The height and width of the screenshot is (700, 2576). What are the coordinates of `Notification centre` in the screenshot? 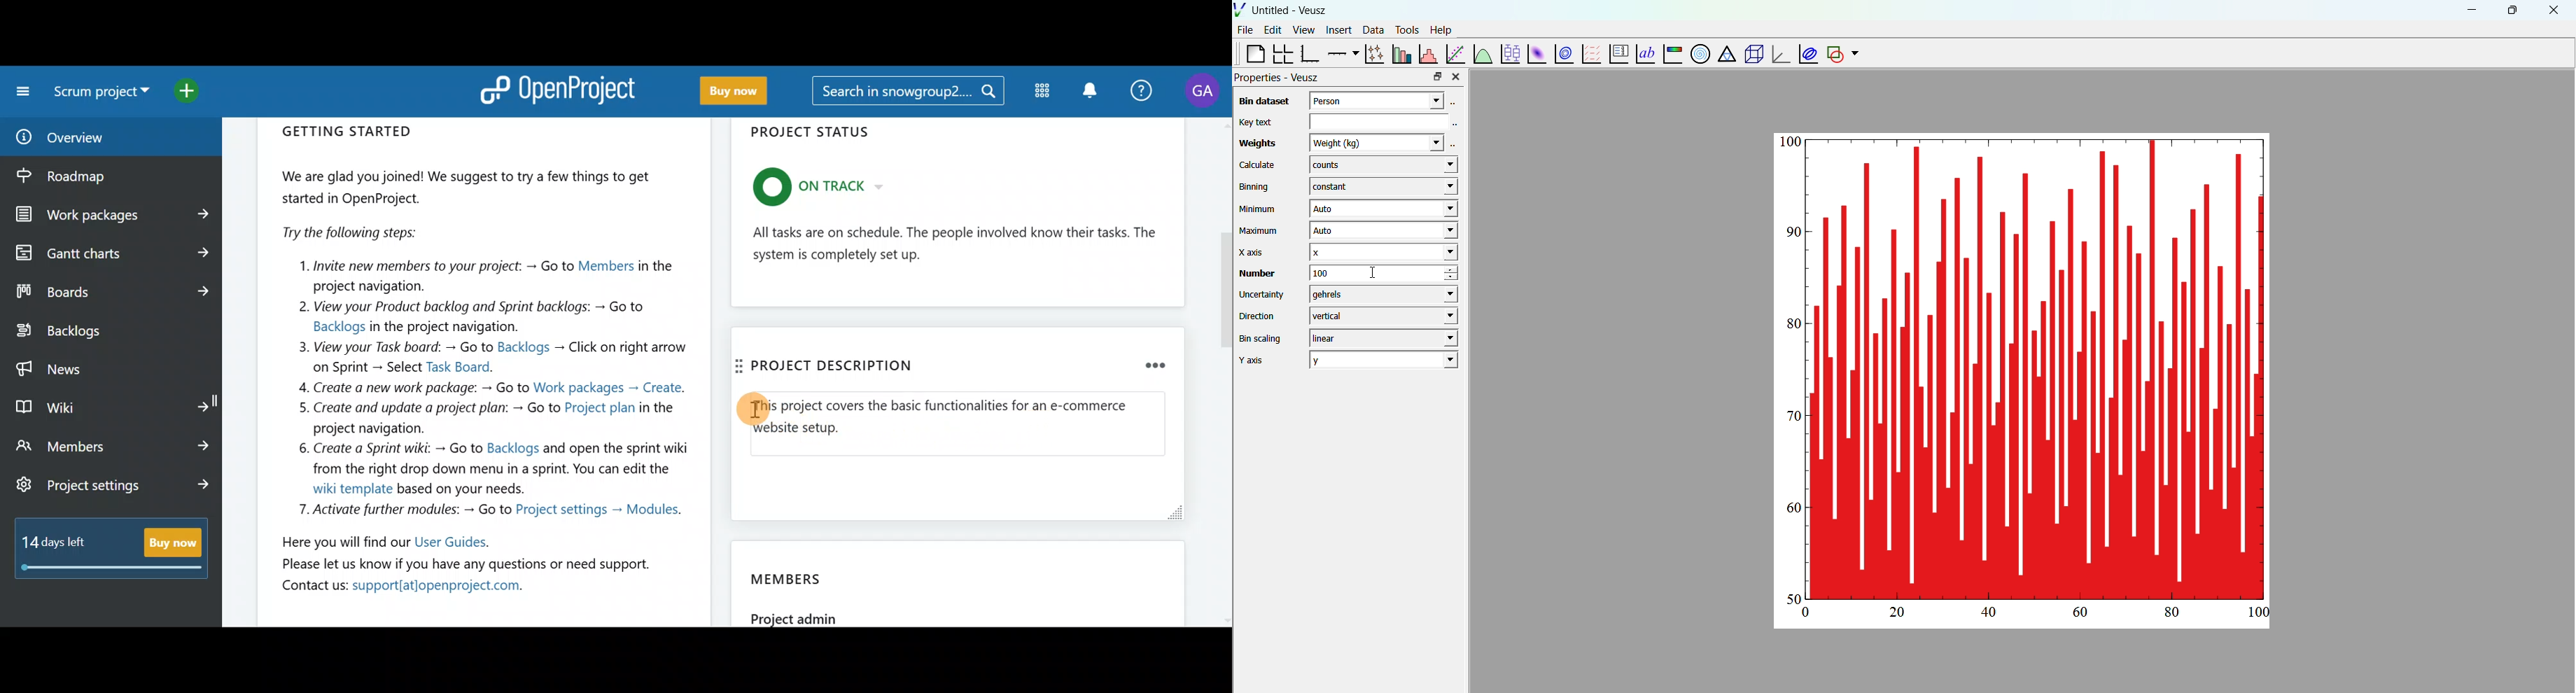 It's located at (1086, 90).